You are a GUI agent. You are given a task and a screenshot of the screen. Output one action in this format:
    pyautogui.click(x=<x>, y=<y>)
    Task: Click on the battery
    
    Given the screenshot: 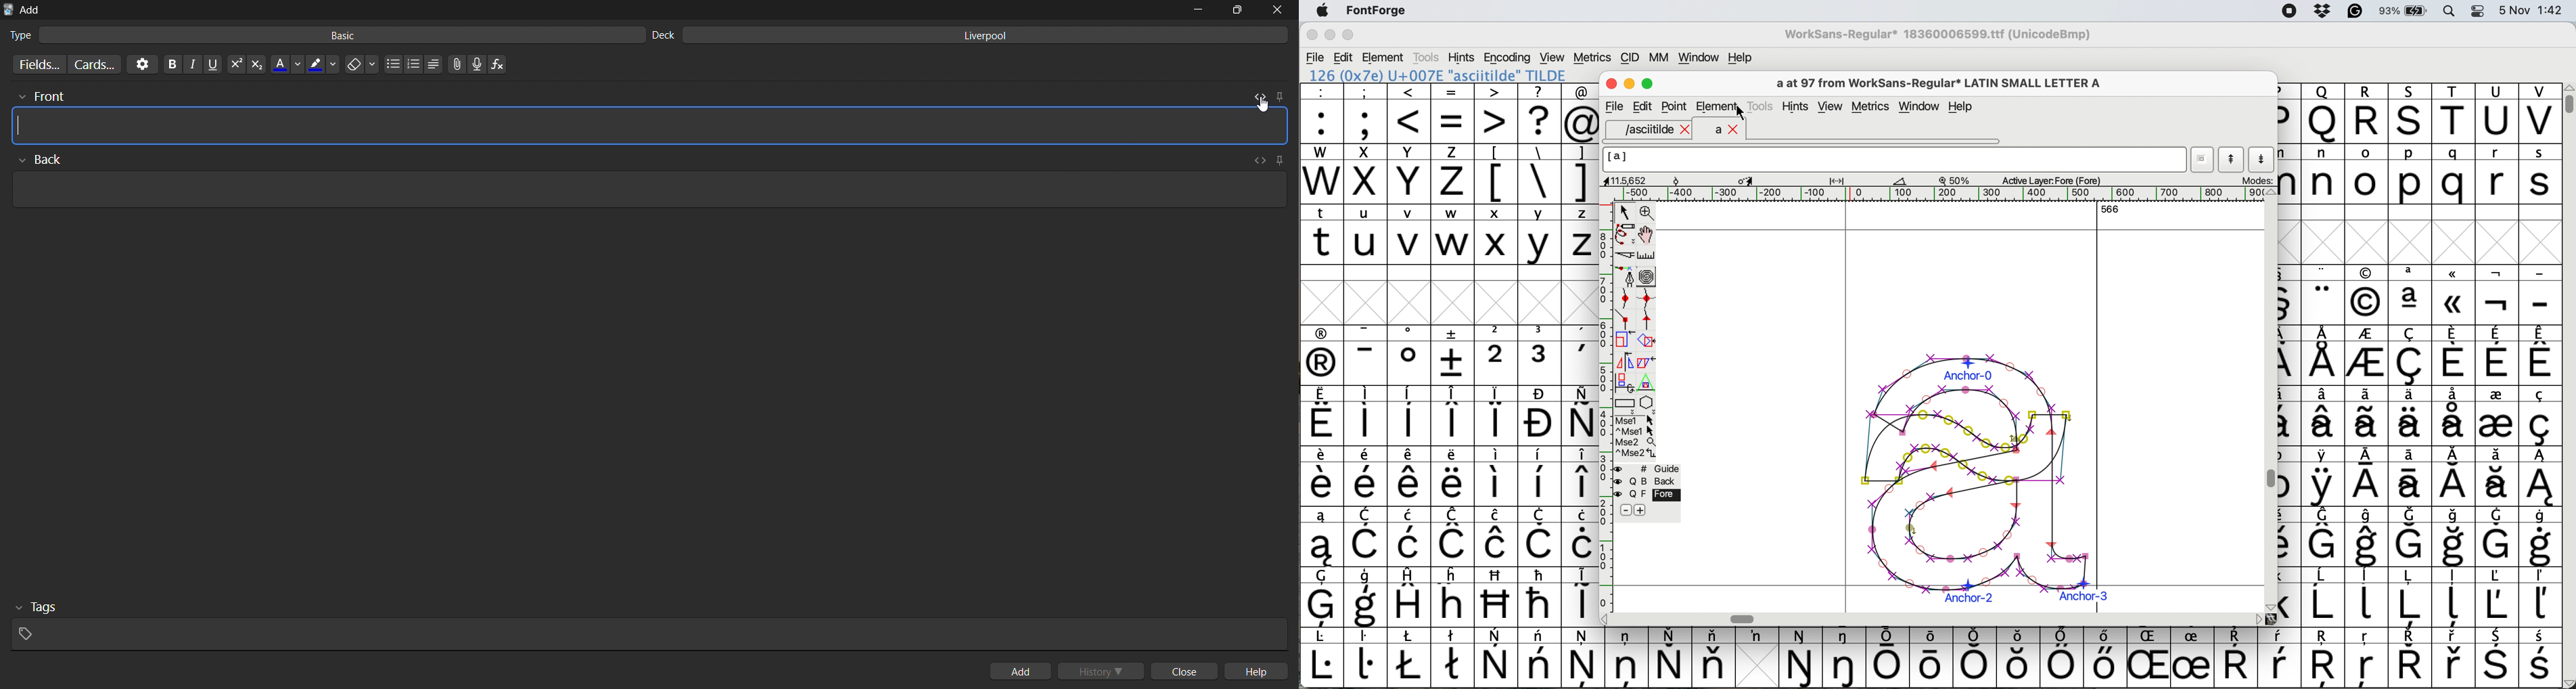 What is the action you would take?
    pyautogui.click(x=2408, y=10)
    